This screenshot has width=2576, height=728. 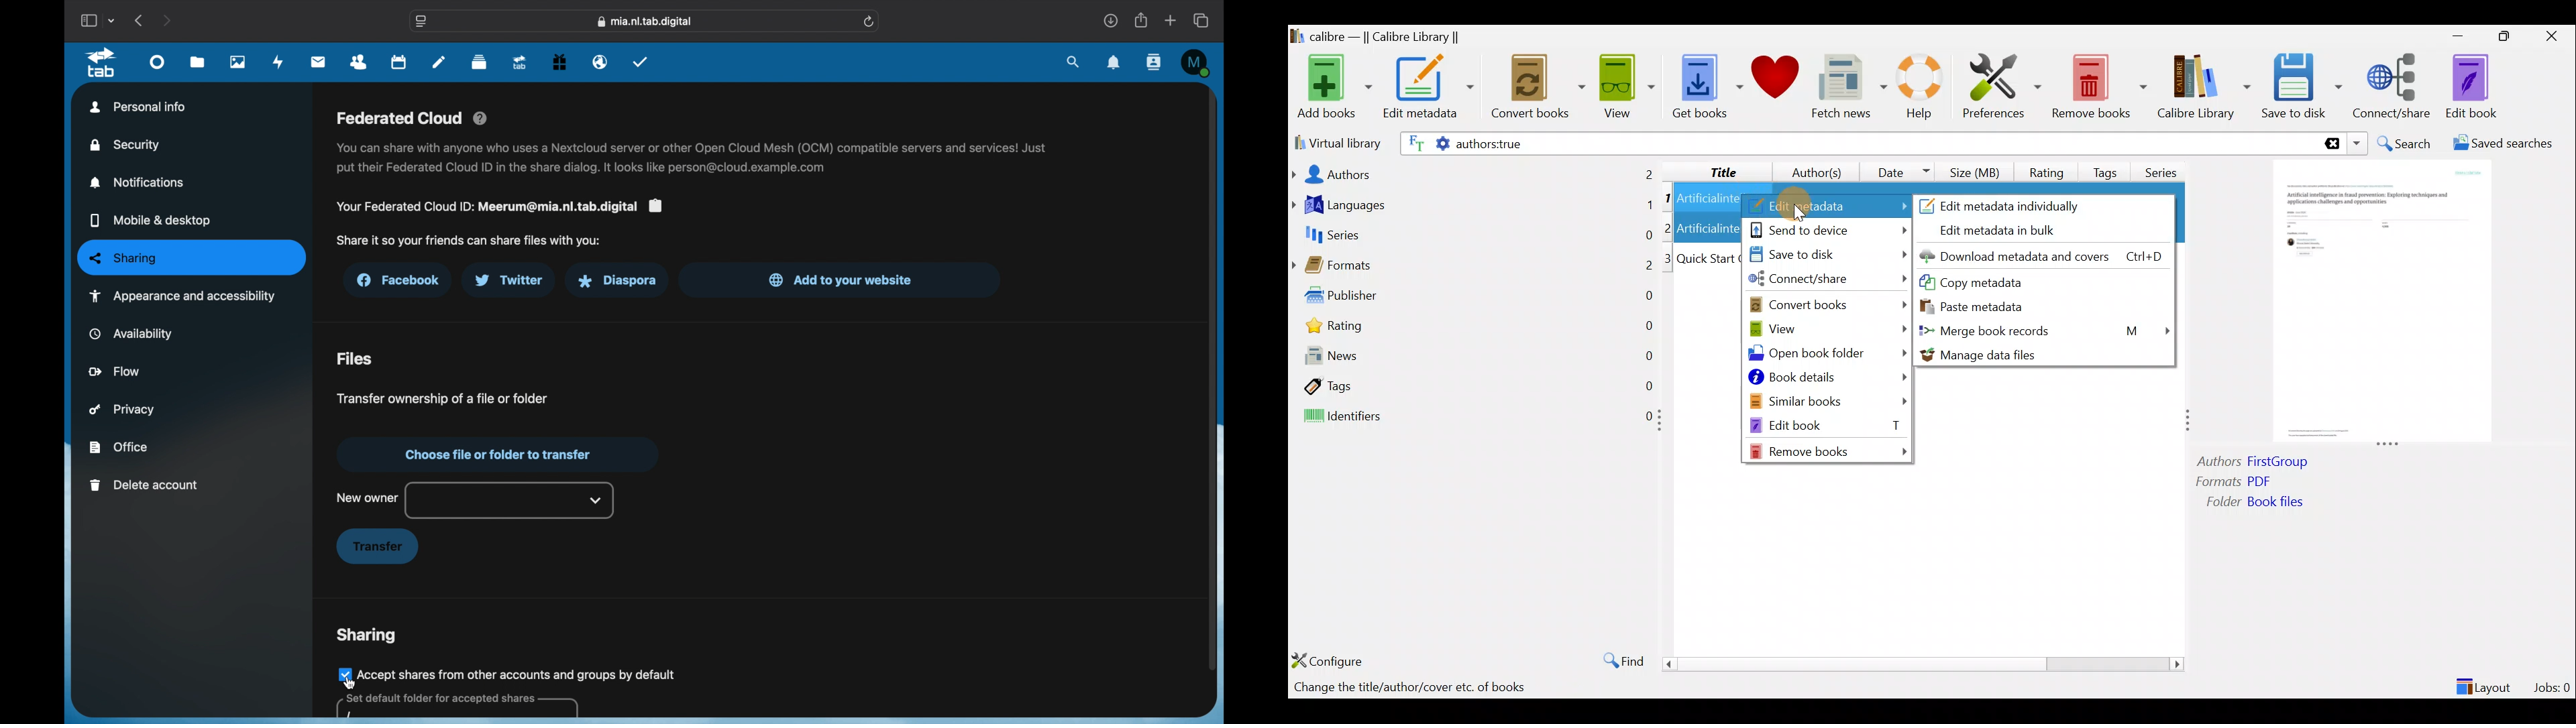 What do you see at coordinates (319, 62) in the screenshot?
I see `mail` at bounding box center [319, 62].